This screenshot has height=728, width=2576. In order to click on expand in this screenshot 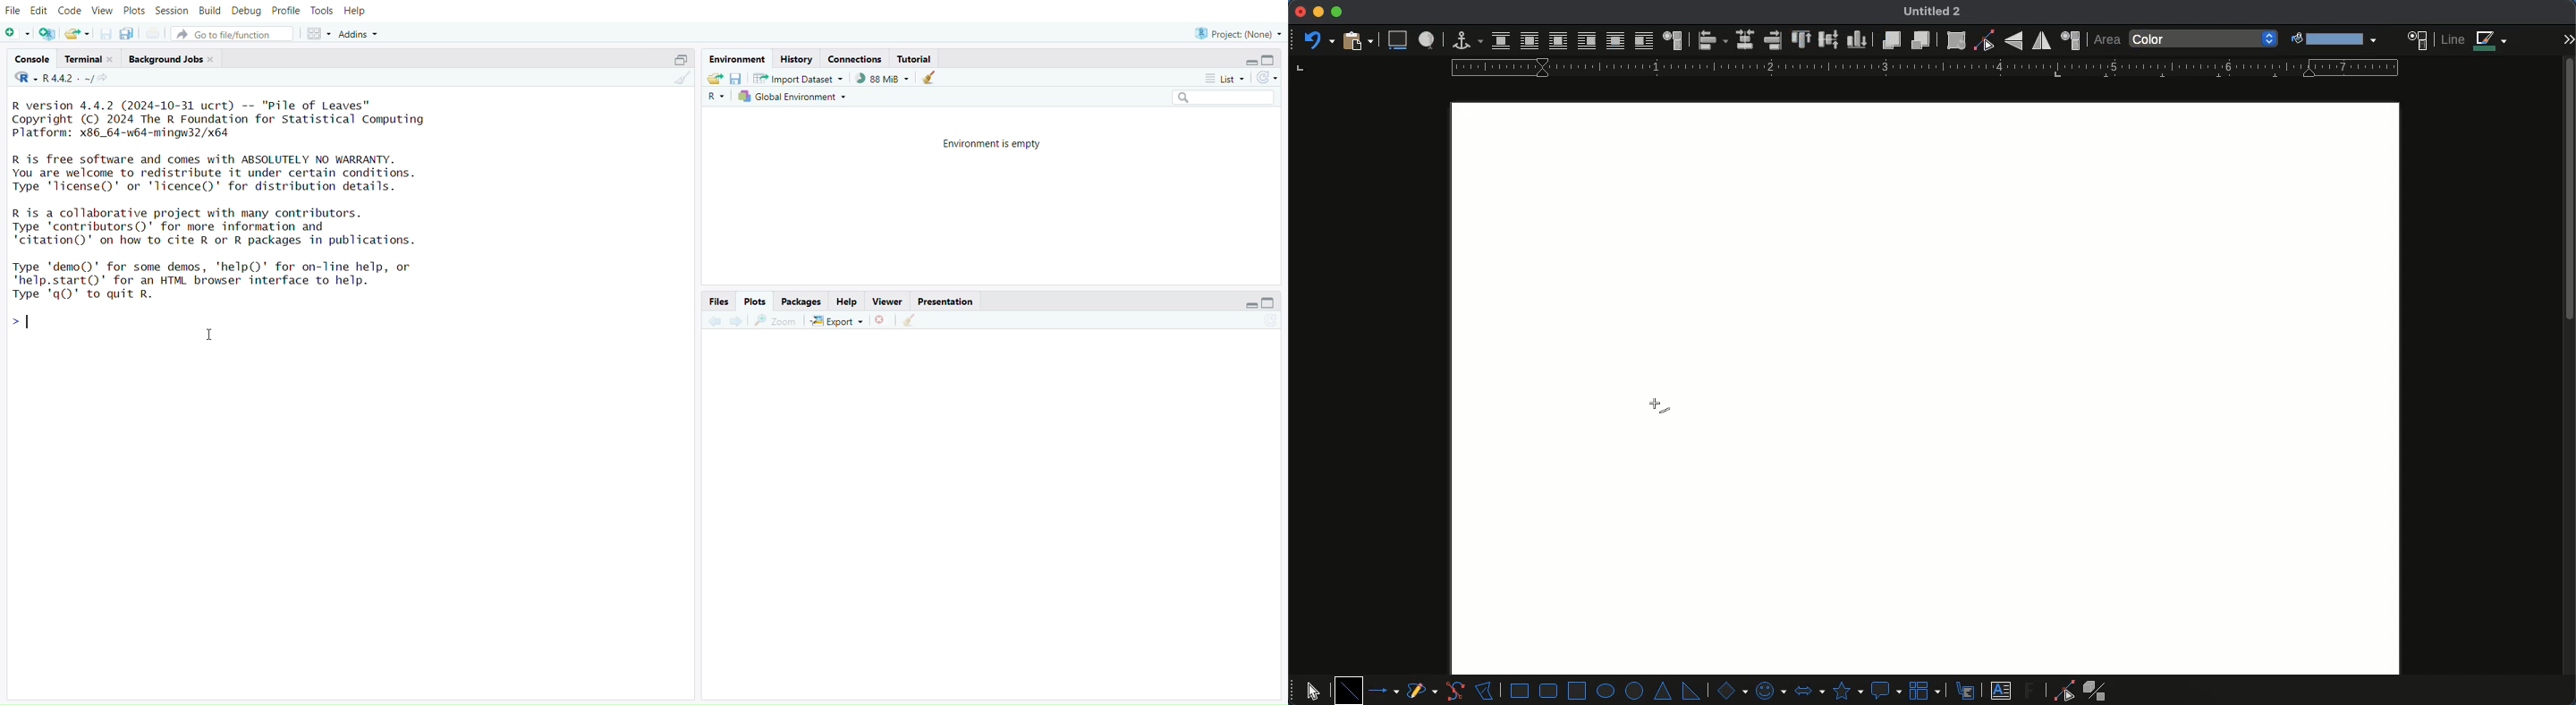, I will do `click(2568, 40)`.